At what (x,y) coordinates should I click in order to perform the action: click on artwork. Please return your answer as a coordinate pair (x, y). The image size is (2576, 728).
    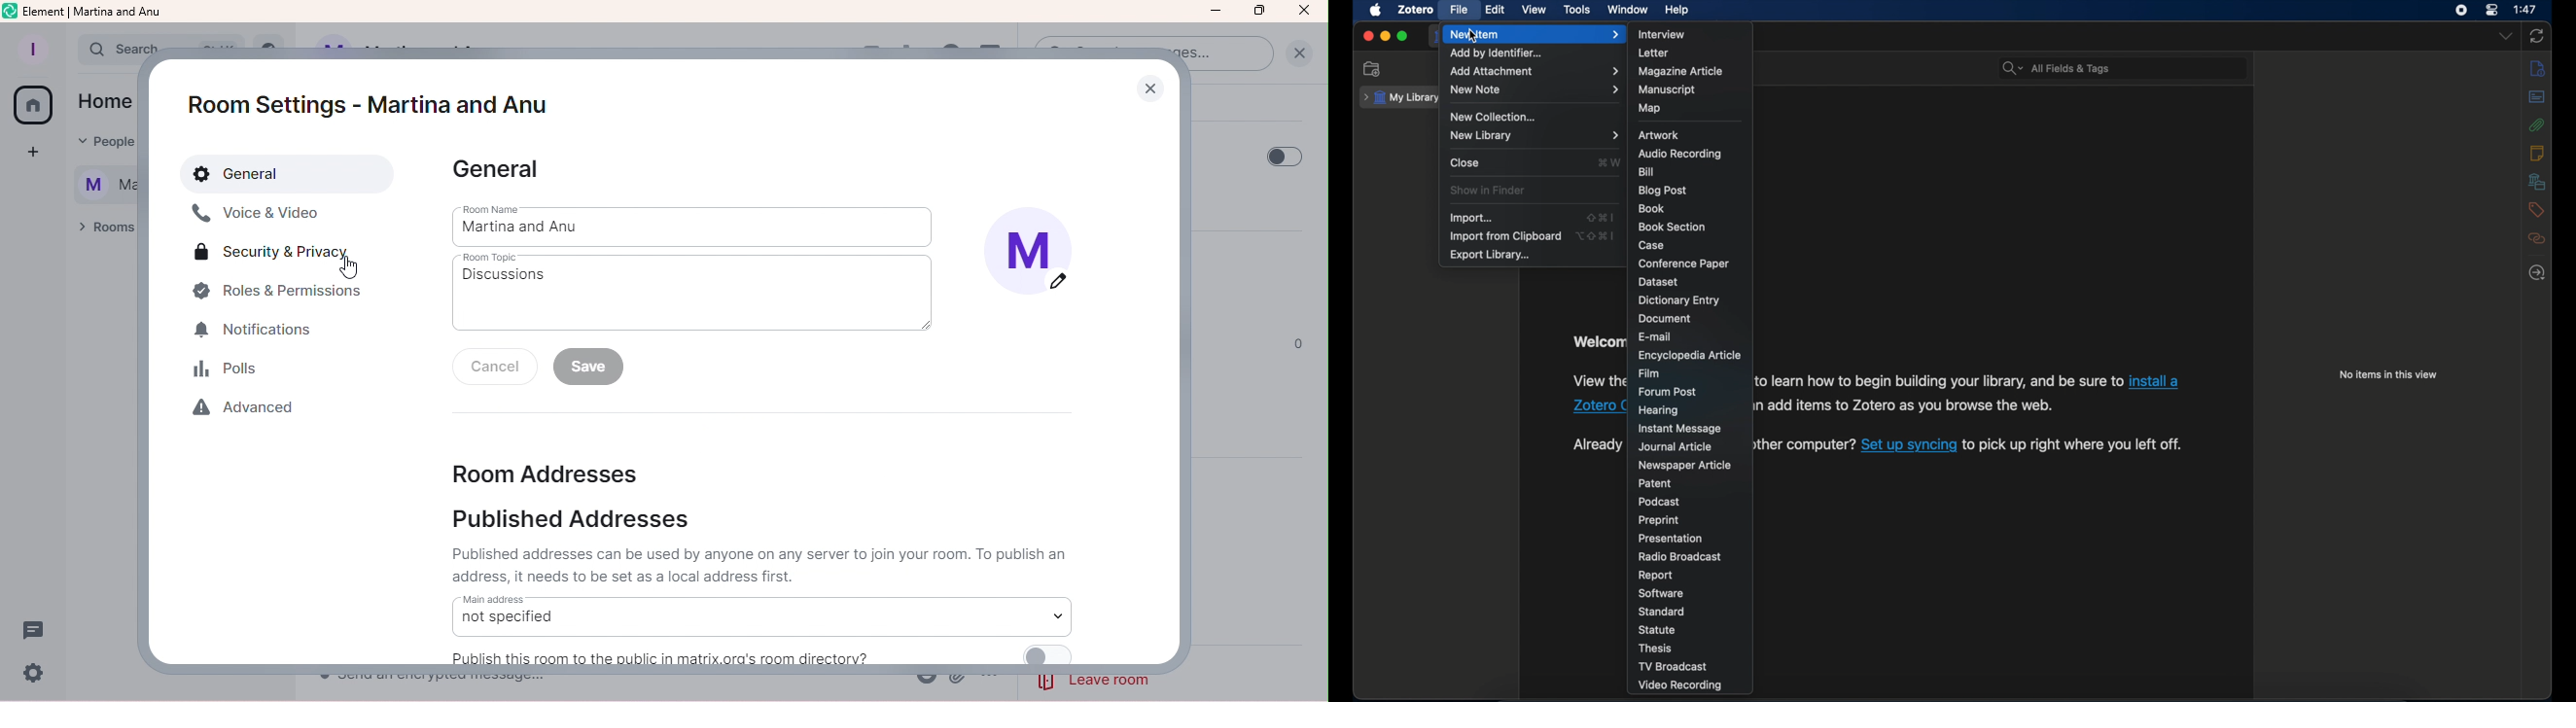
    Looking at the image, I should click on (1659, 135).